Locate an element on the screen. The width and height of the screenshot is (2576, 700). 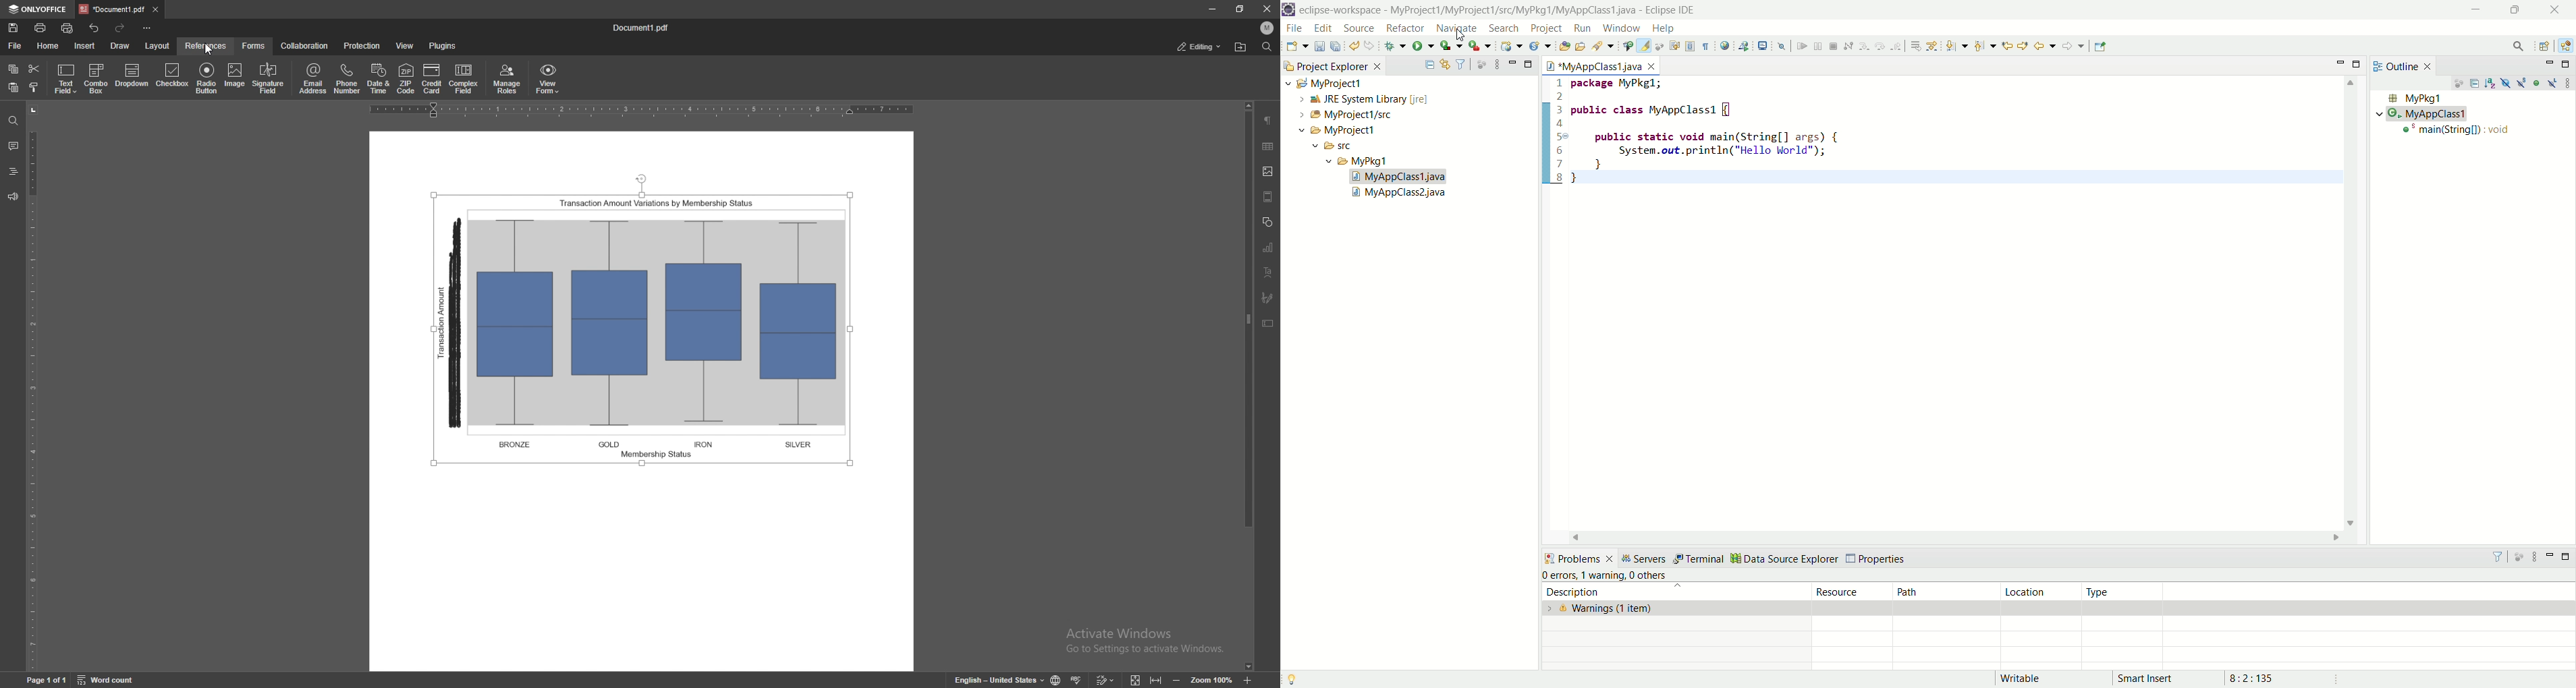
launch web service explorer is located at coordinates (1744, 45).